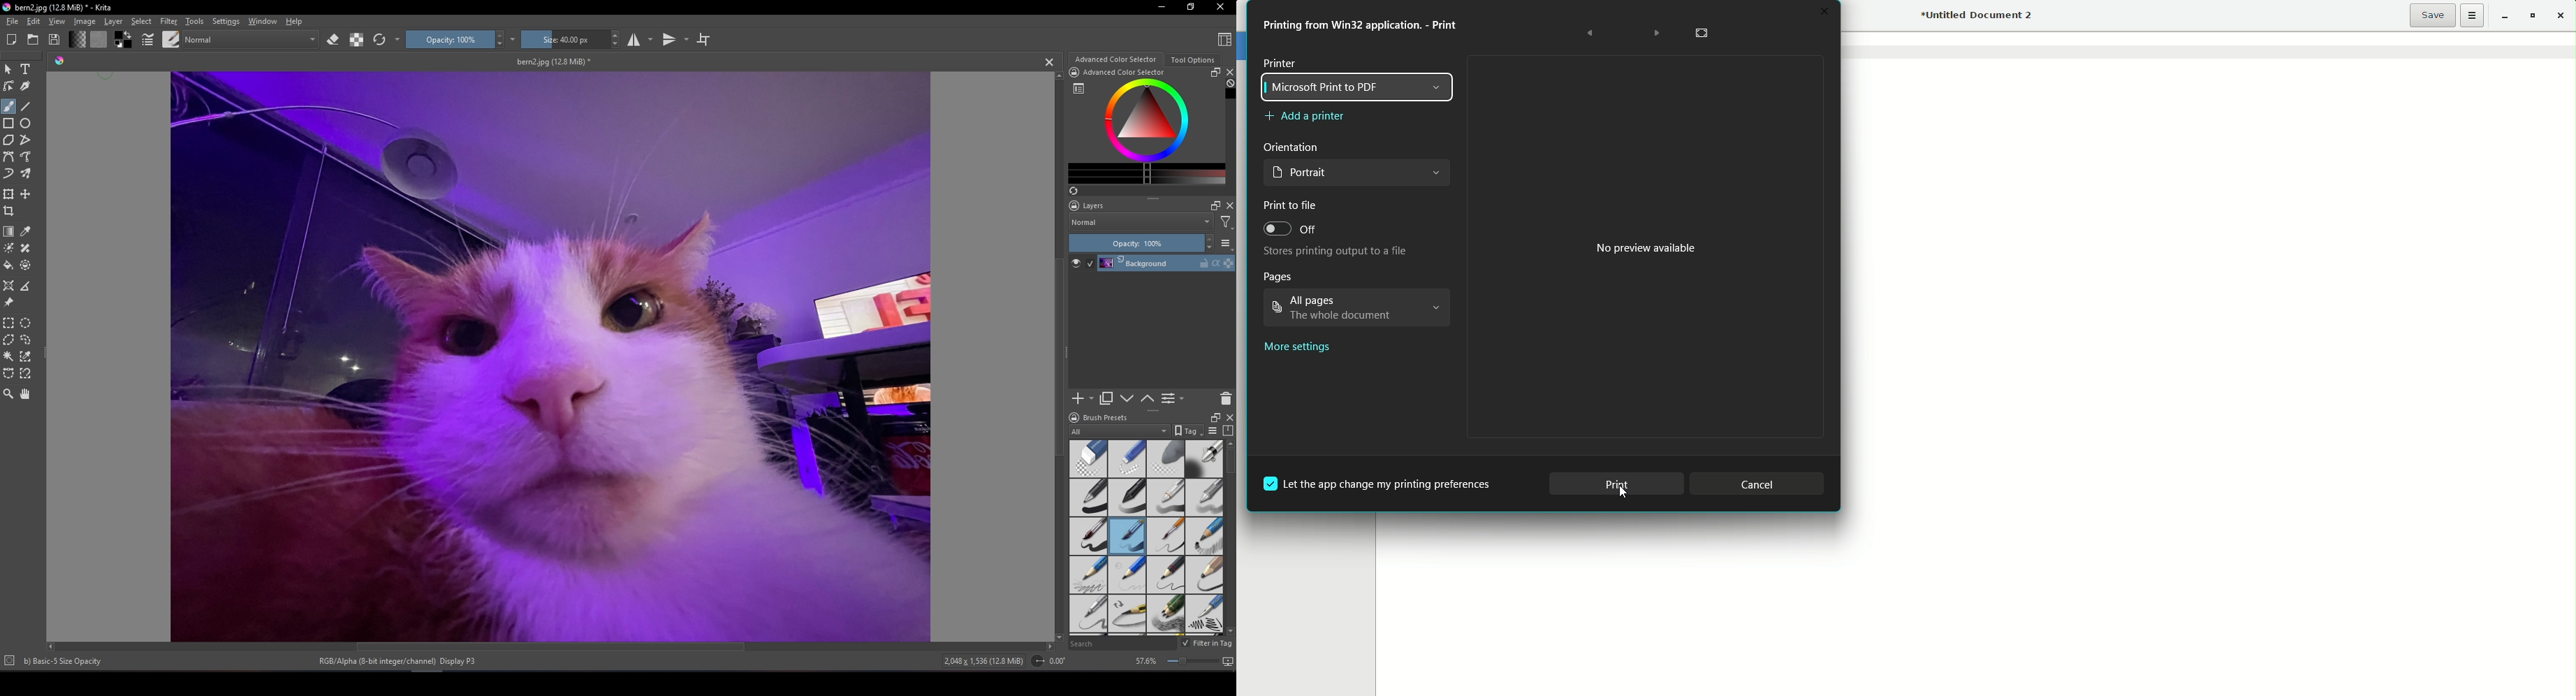  Describe the element at coordinates (26, 70) in the screenshot. I see `Text tool` at that location.